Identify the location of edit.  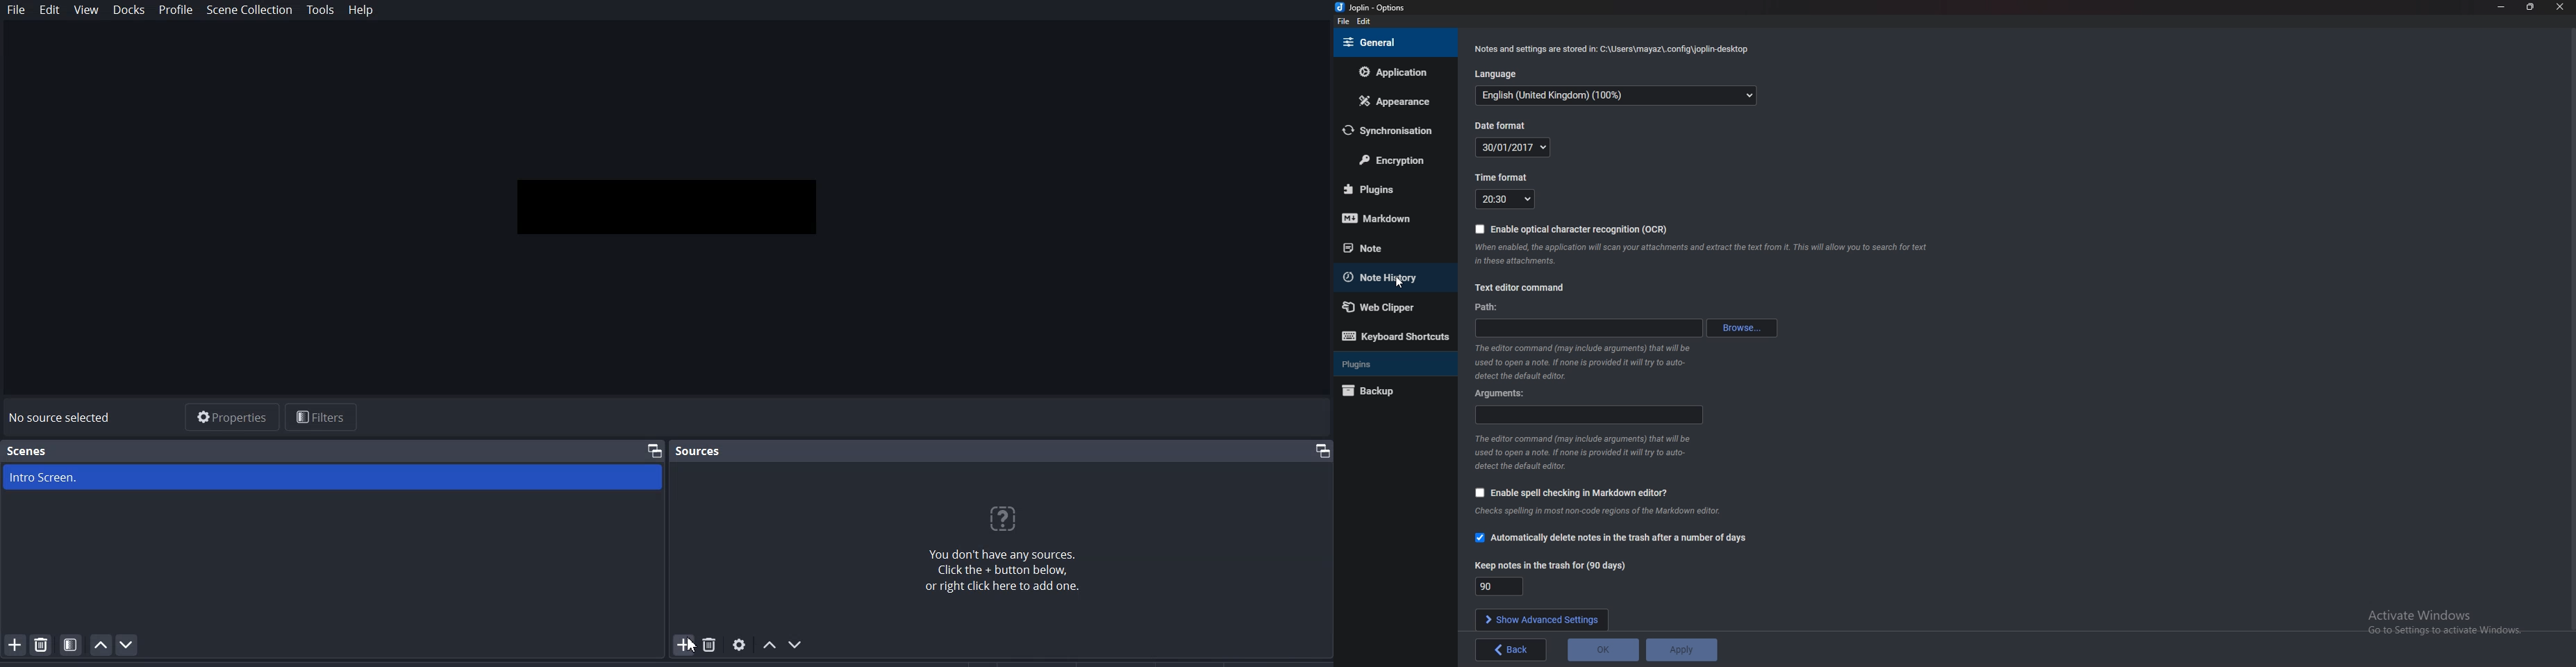
(1365, 21).